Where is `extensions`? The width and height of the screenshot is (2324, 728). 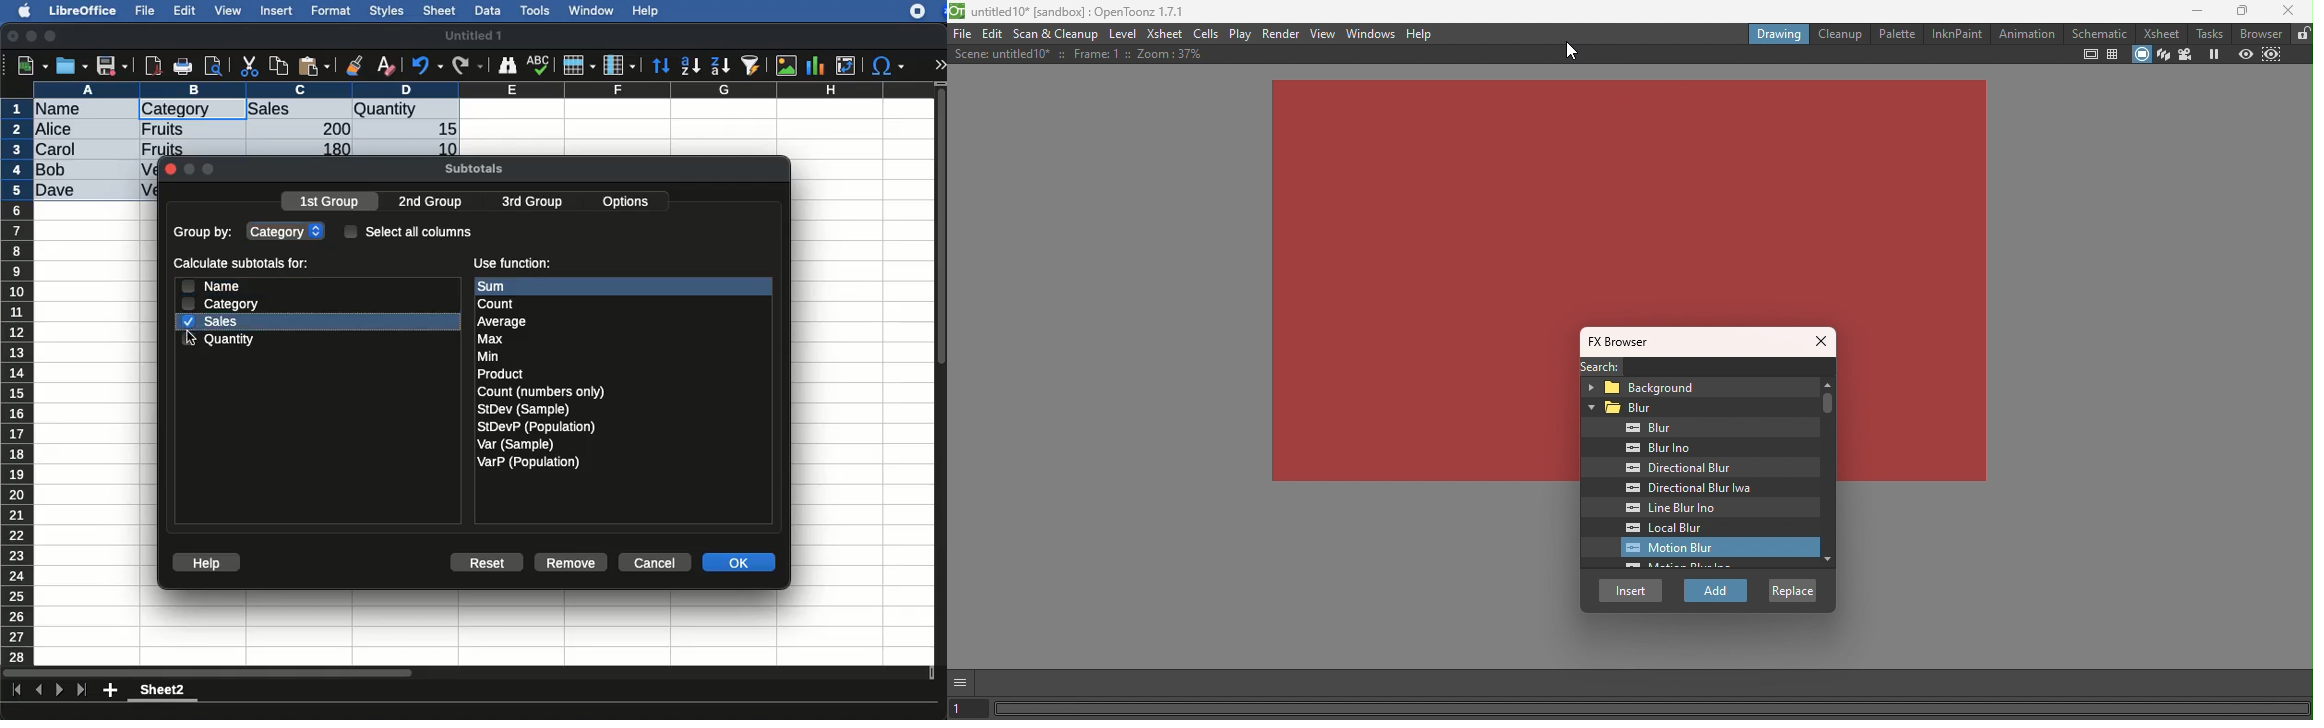
extensions is located at coordinates (928, 11).